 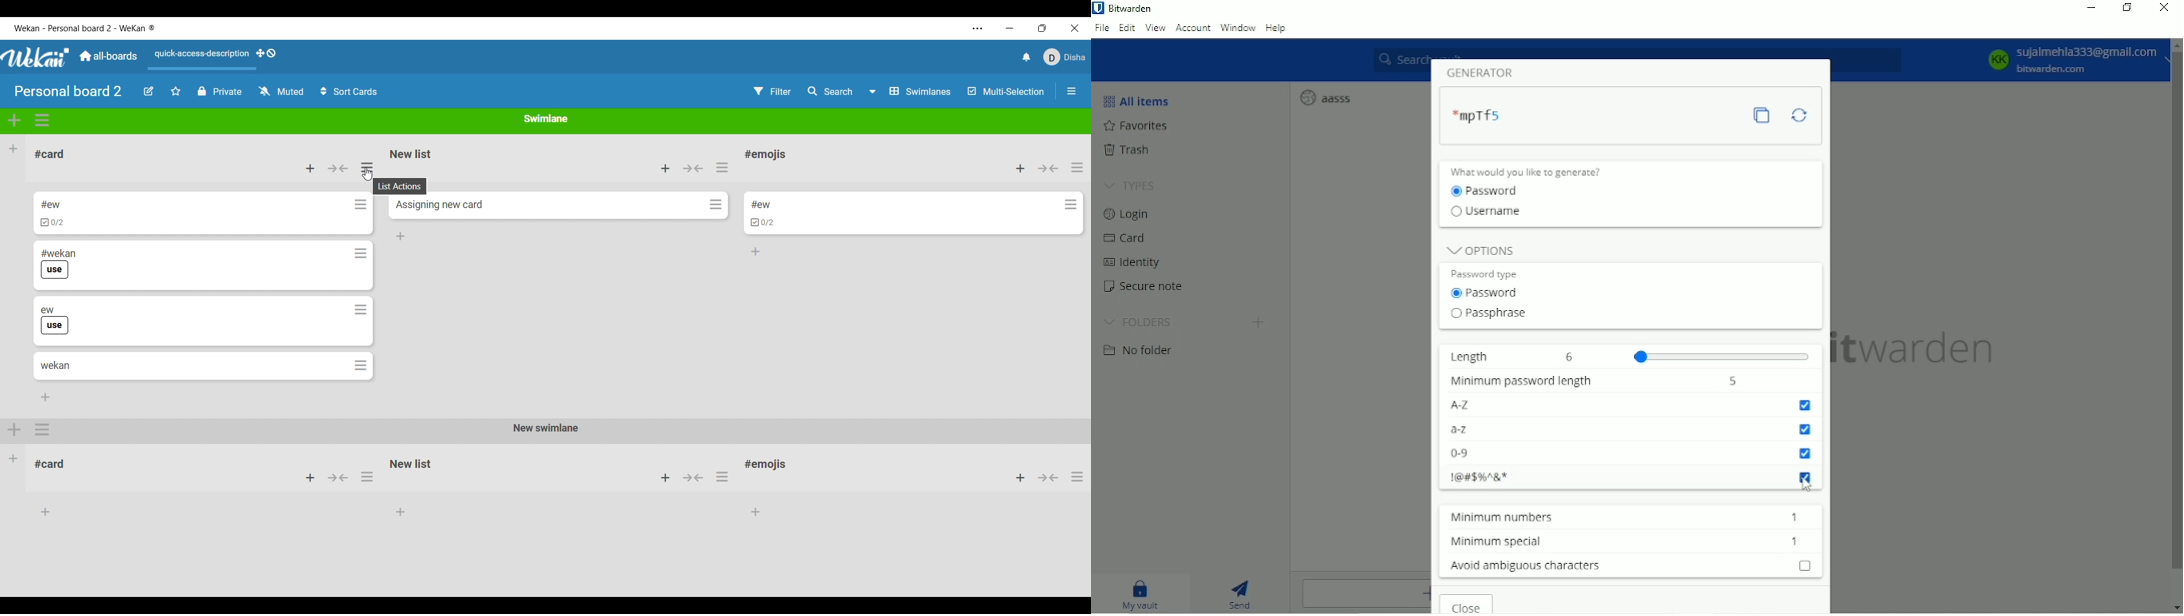 I want to click on Card name and label, so click(x=58, y=263).